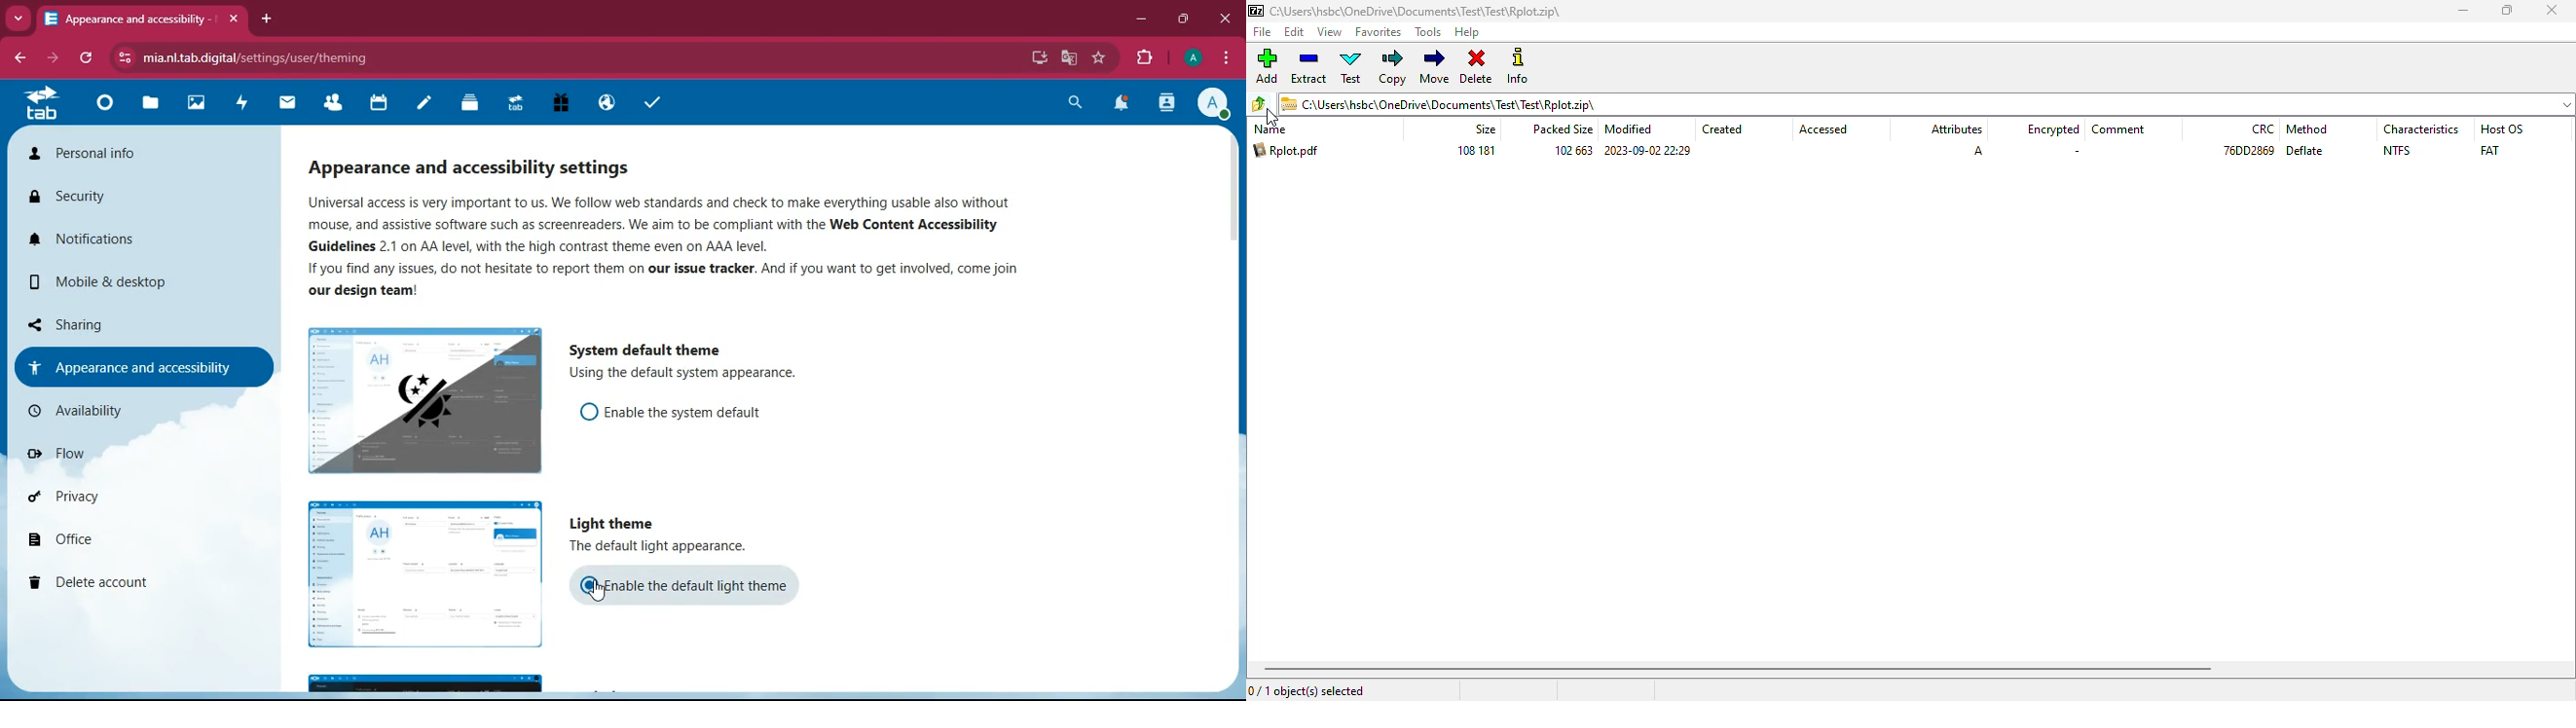 Image resolution: width=2576 pixels, height=728 pixels. What do you see at coordinates (1351, 67) in the screenshot?
I see `test` at bounding box center [1351, 67].